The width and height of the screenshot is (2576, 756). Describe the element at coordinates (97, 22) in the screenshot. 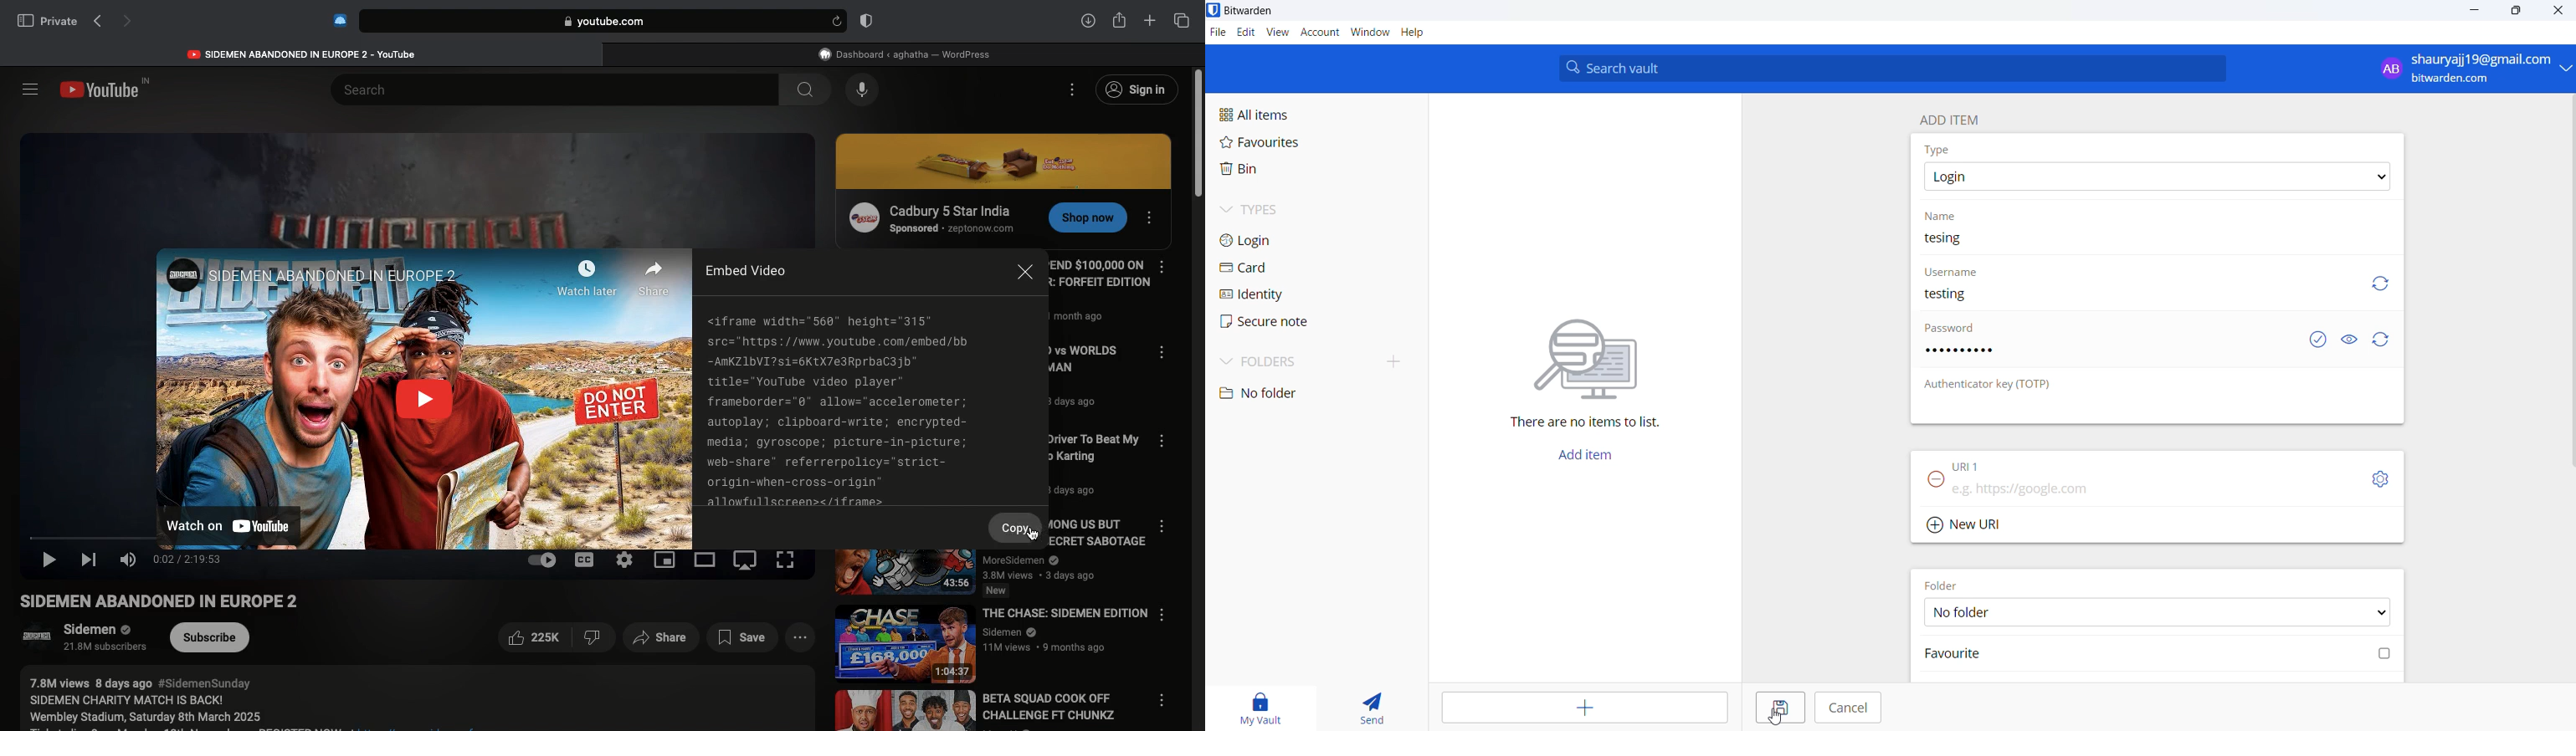

I see `Previous page` at that location.